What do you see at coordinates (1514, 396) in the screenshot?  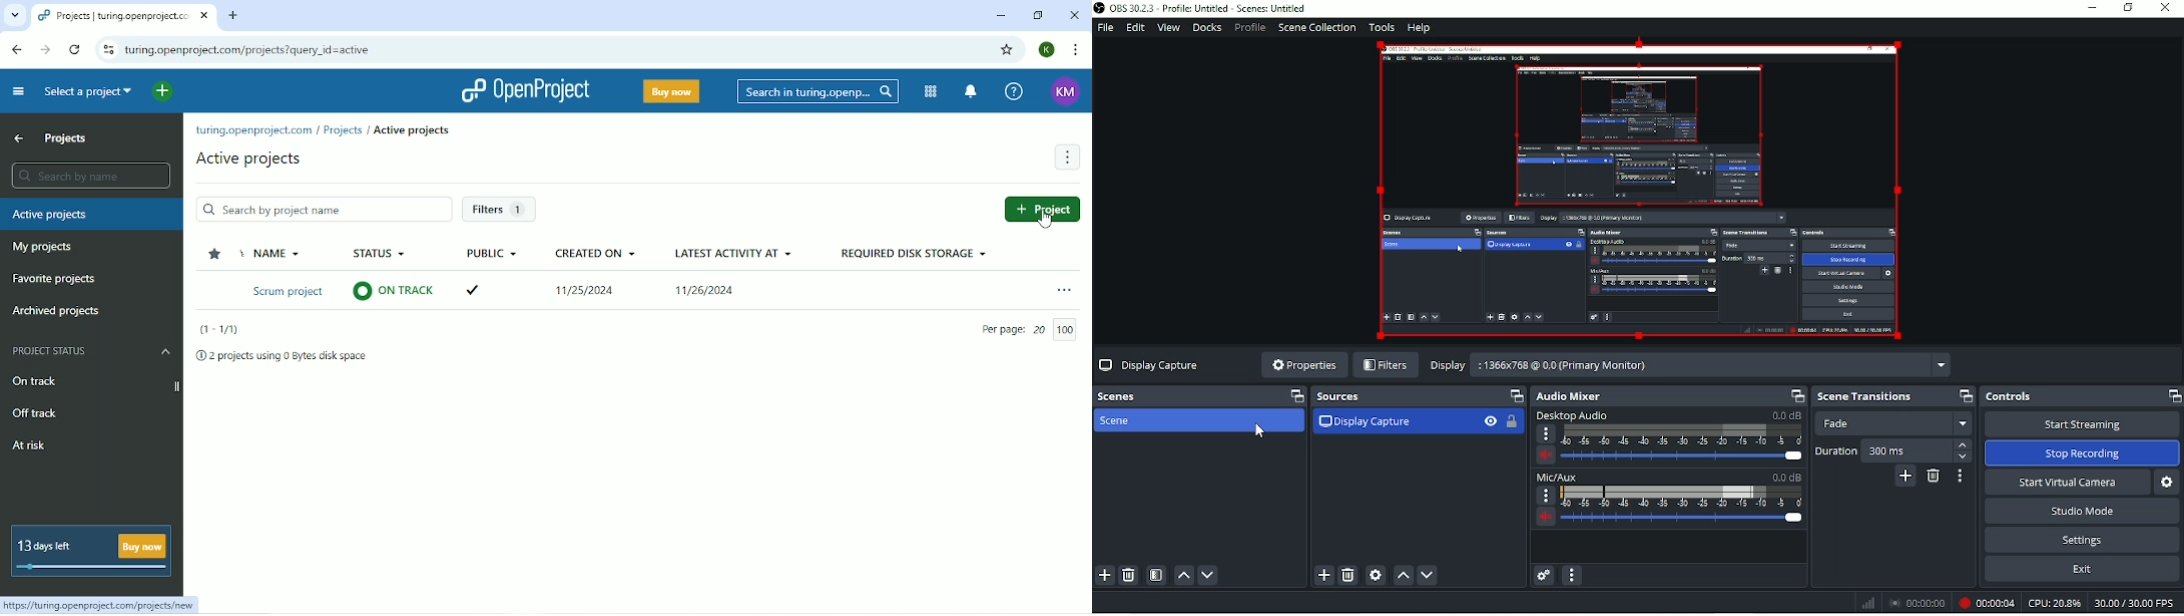 I see `Maximize` at bounding box center [1514, 396].